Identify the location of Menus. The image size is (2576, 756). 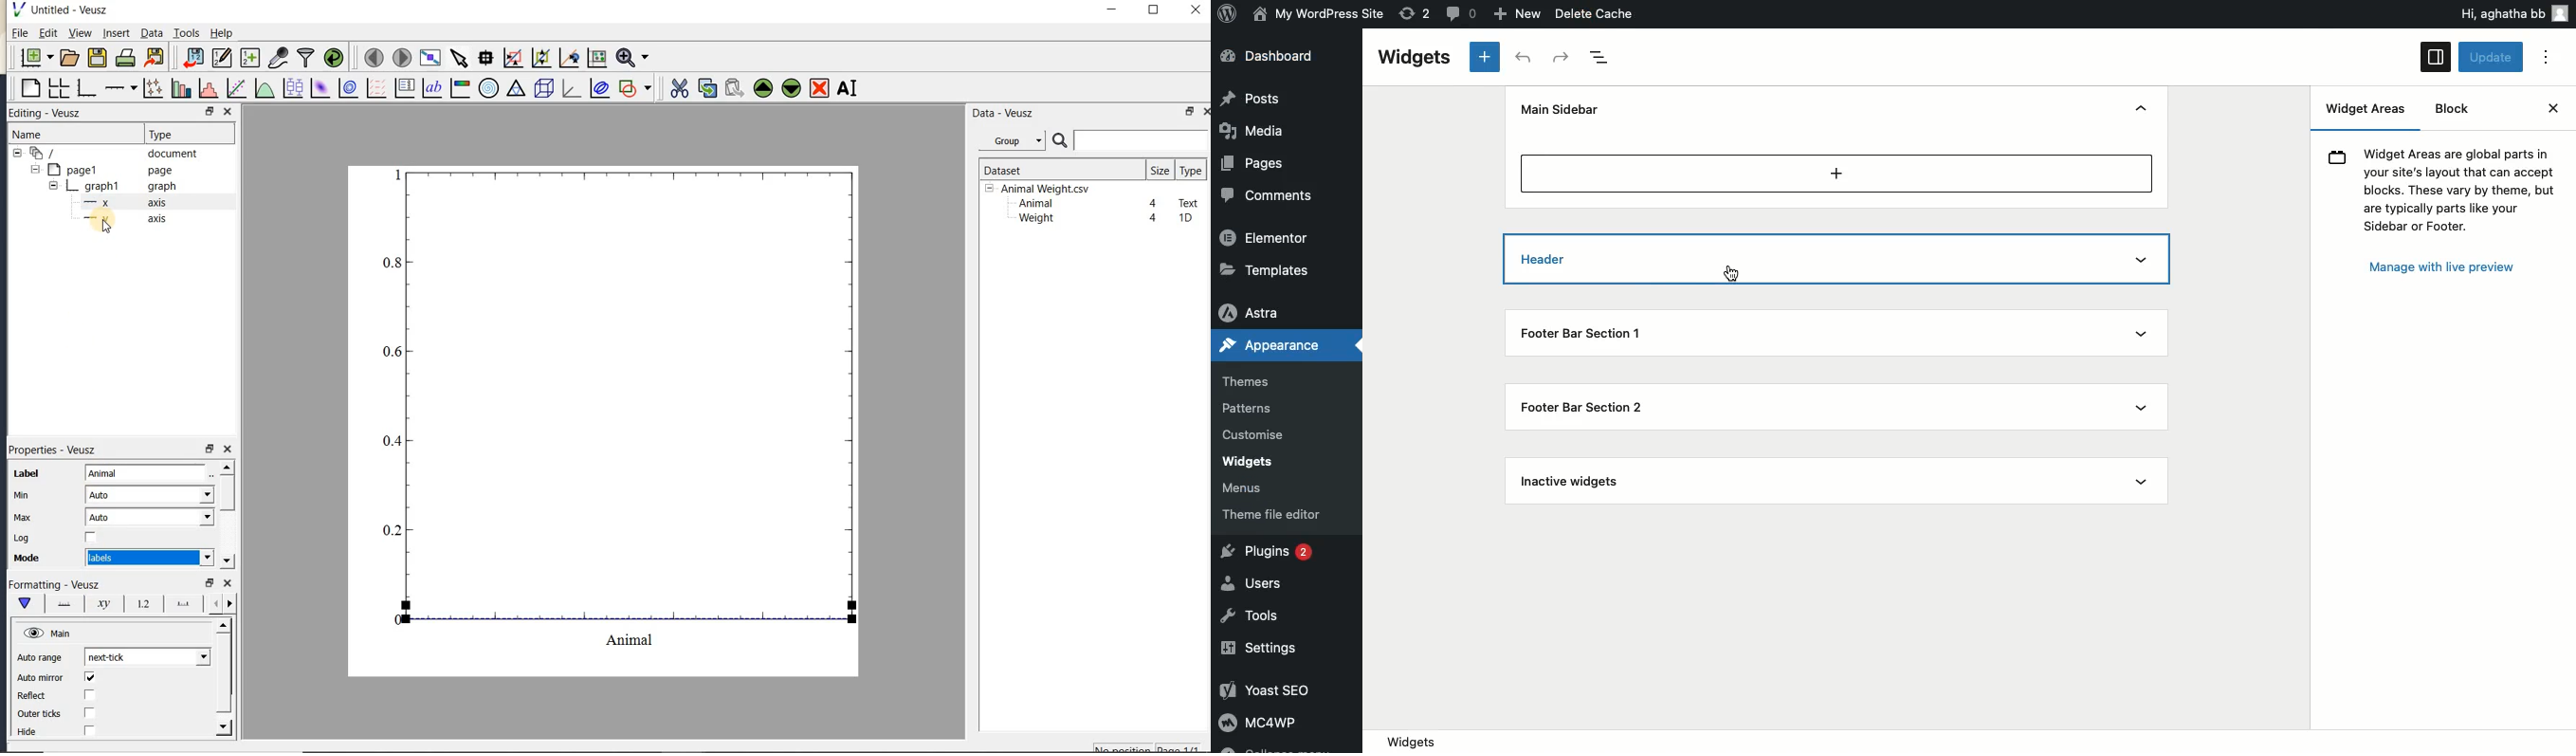
(1245, 489).